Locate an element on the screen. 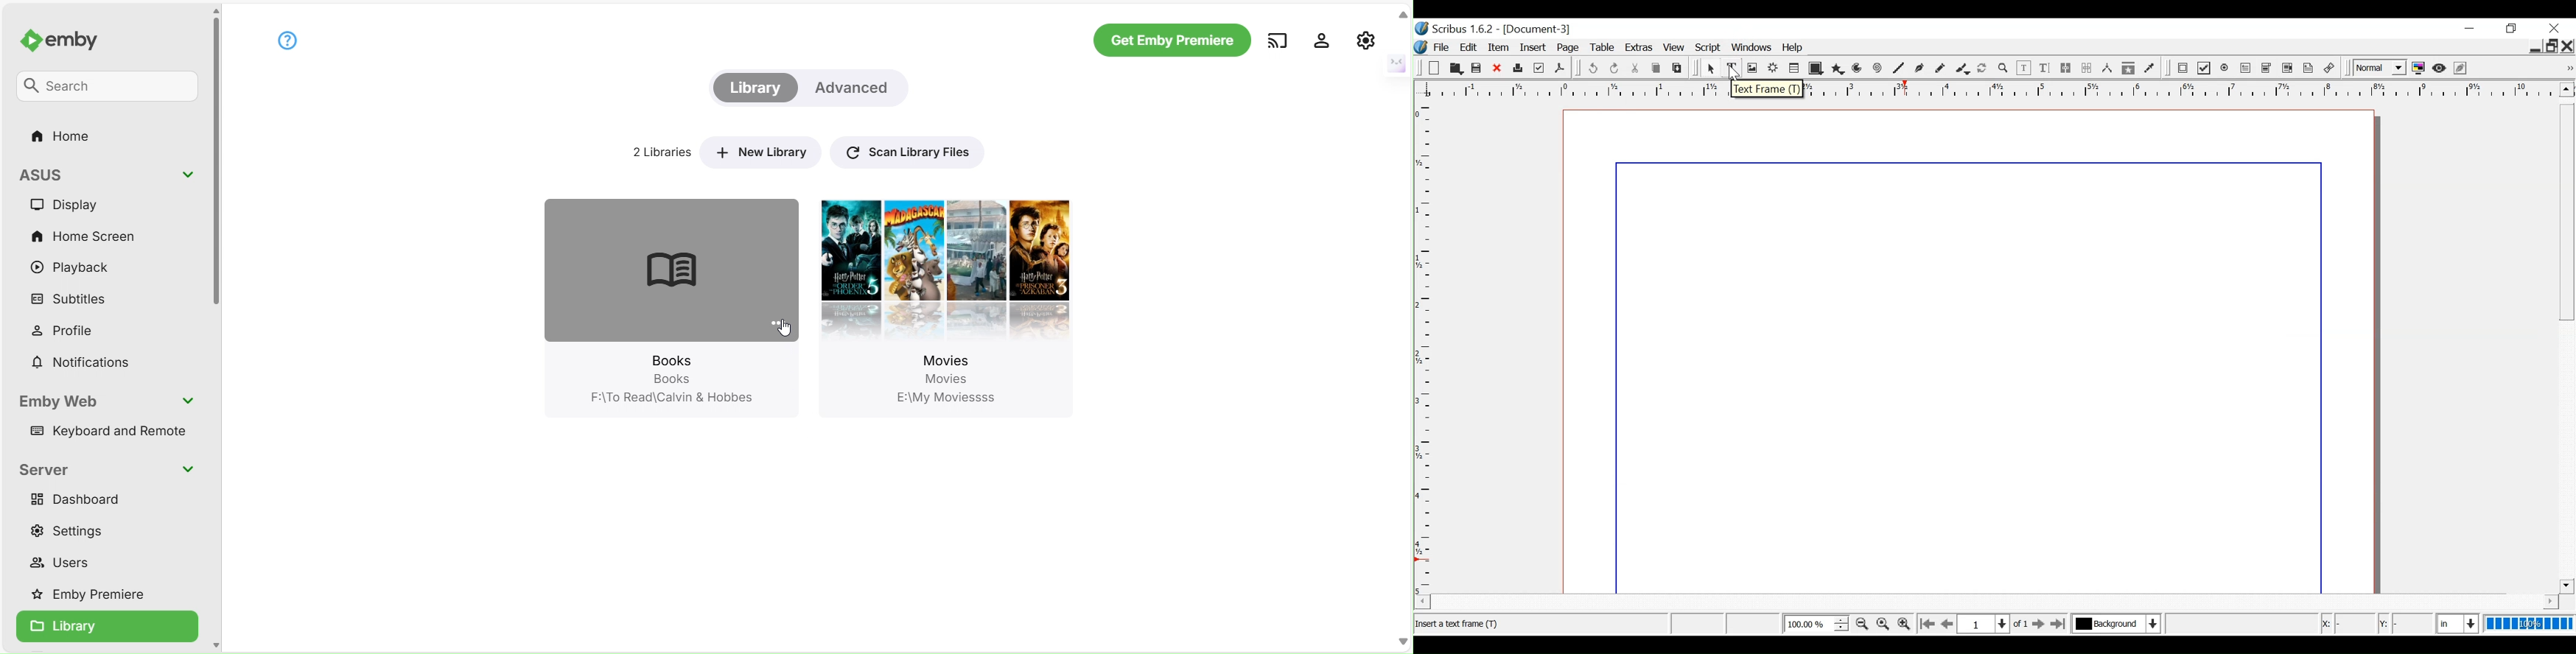  Rotate is located at coordinates (1983, 69).